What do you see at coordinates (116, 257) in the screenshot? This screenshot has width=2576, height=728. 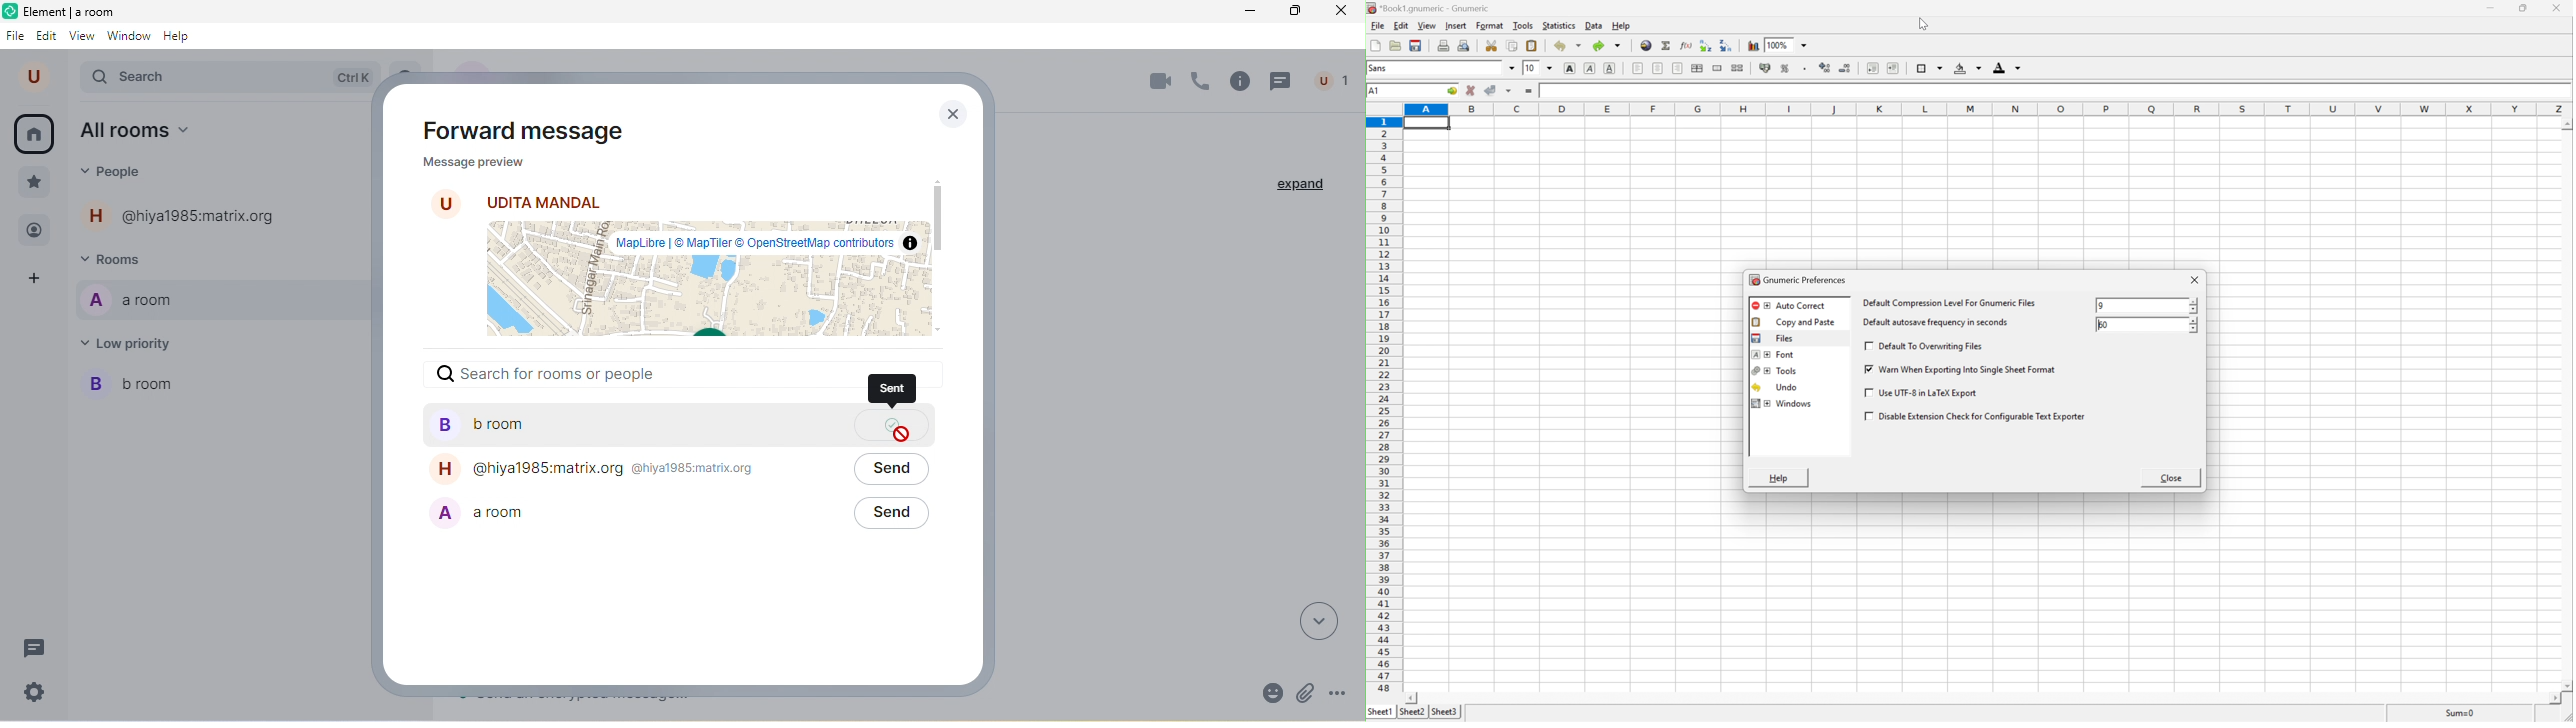 I see `rooms` at bounding box center [116, 257].